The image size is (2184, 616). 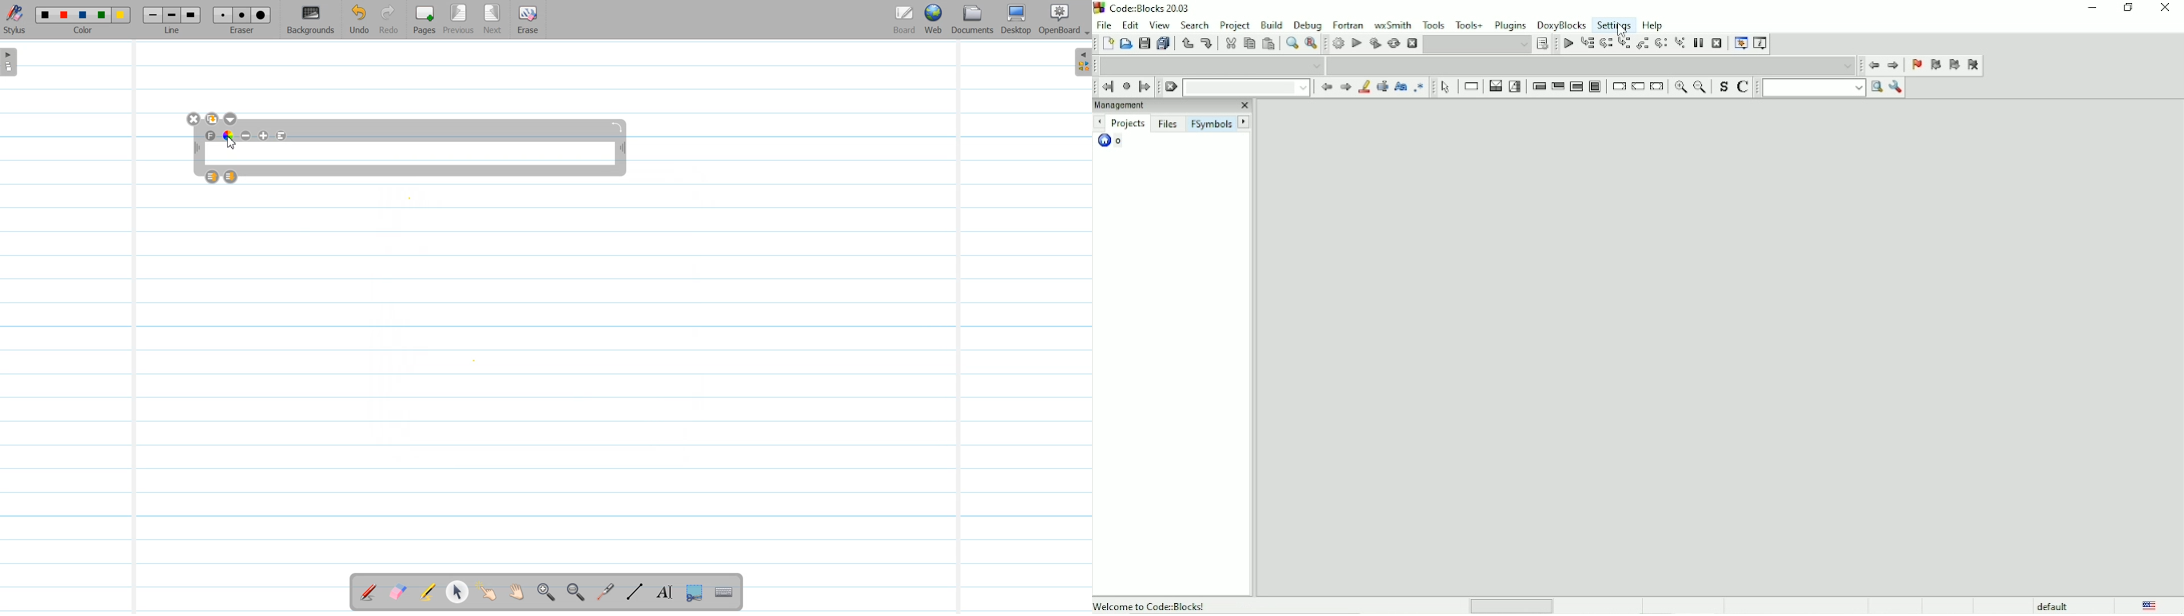 What do you see at coordinates (213, 119) in the screenshot?
I see `Duplicate text ` at bounding box center [213, 119].